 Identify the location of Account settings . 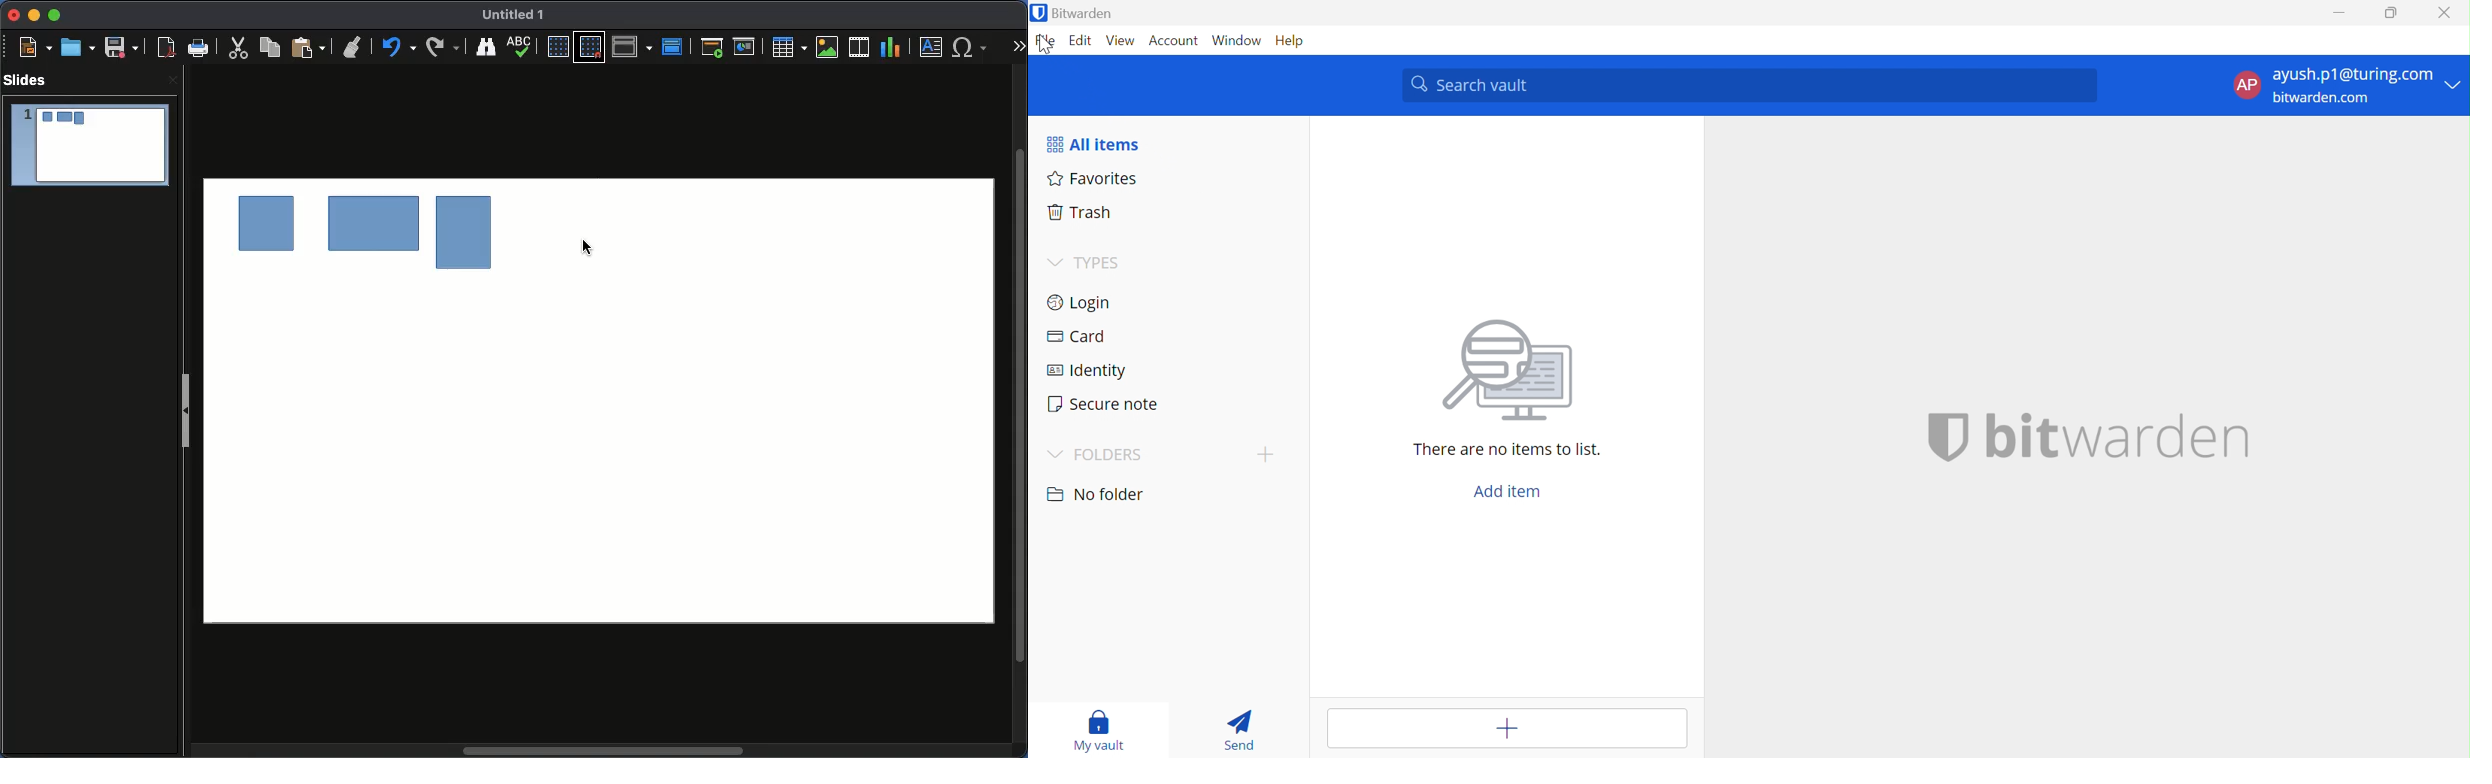
(2346, 84).